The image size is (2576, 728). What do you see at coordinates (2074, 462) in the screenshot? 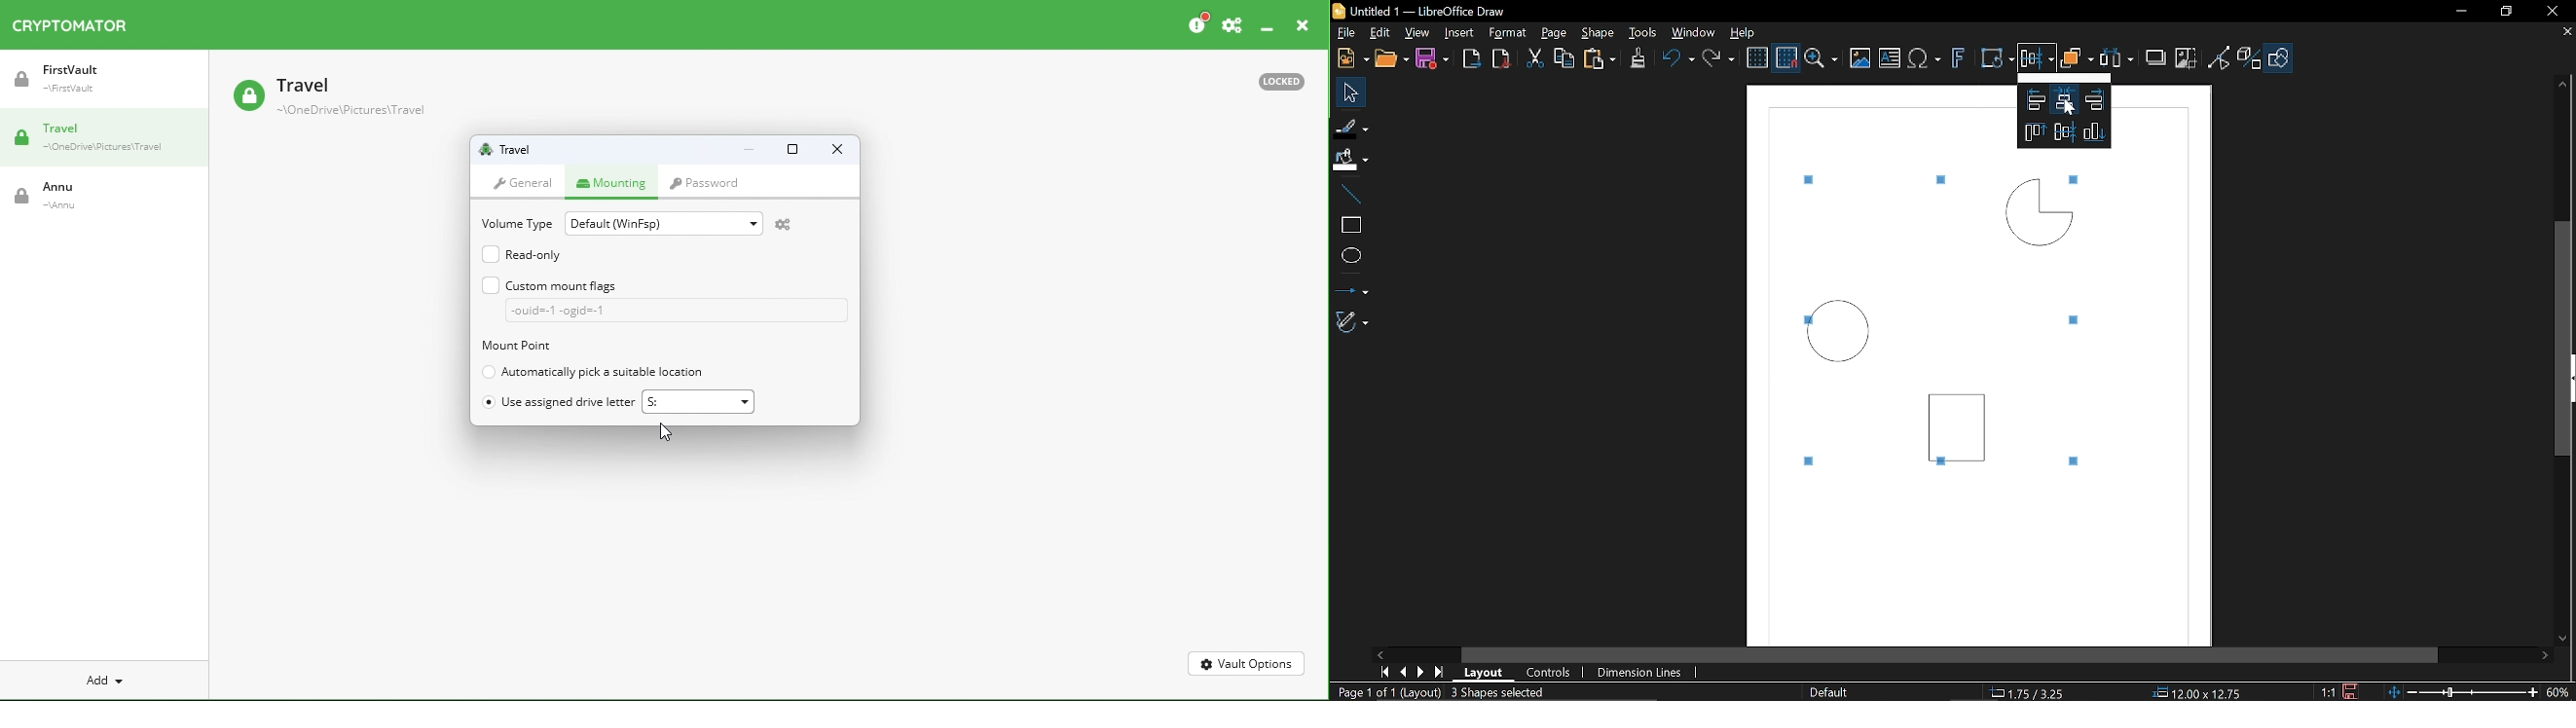
I see `Tiny squares sound selected objects` at bounding box center [2074, 462].